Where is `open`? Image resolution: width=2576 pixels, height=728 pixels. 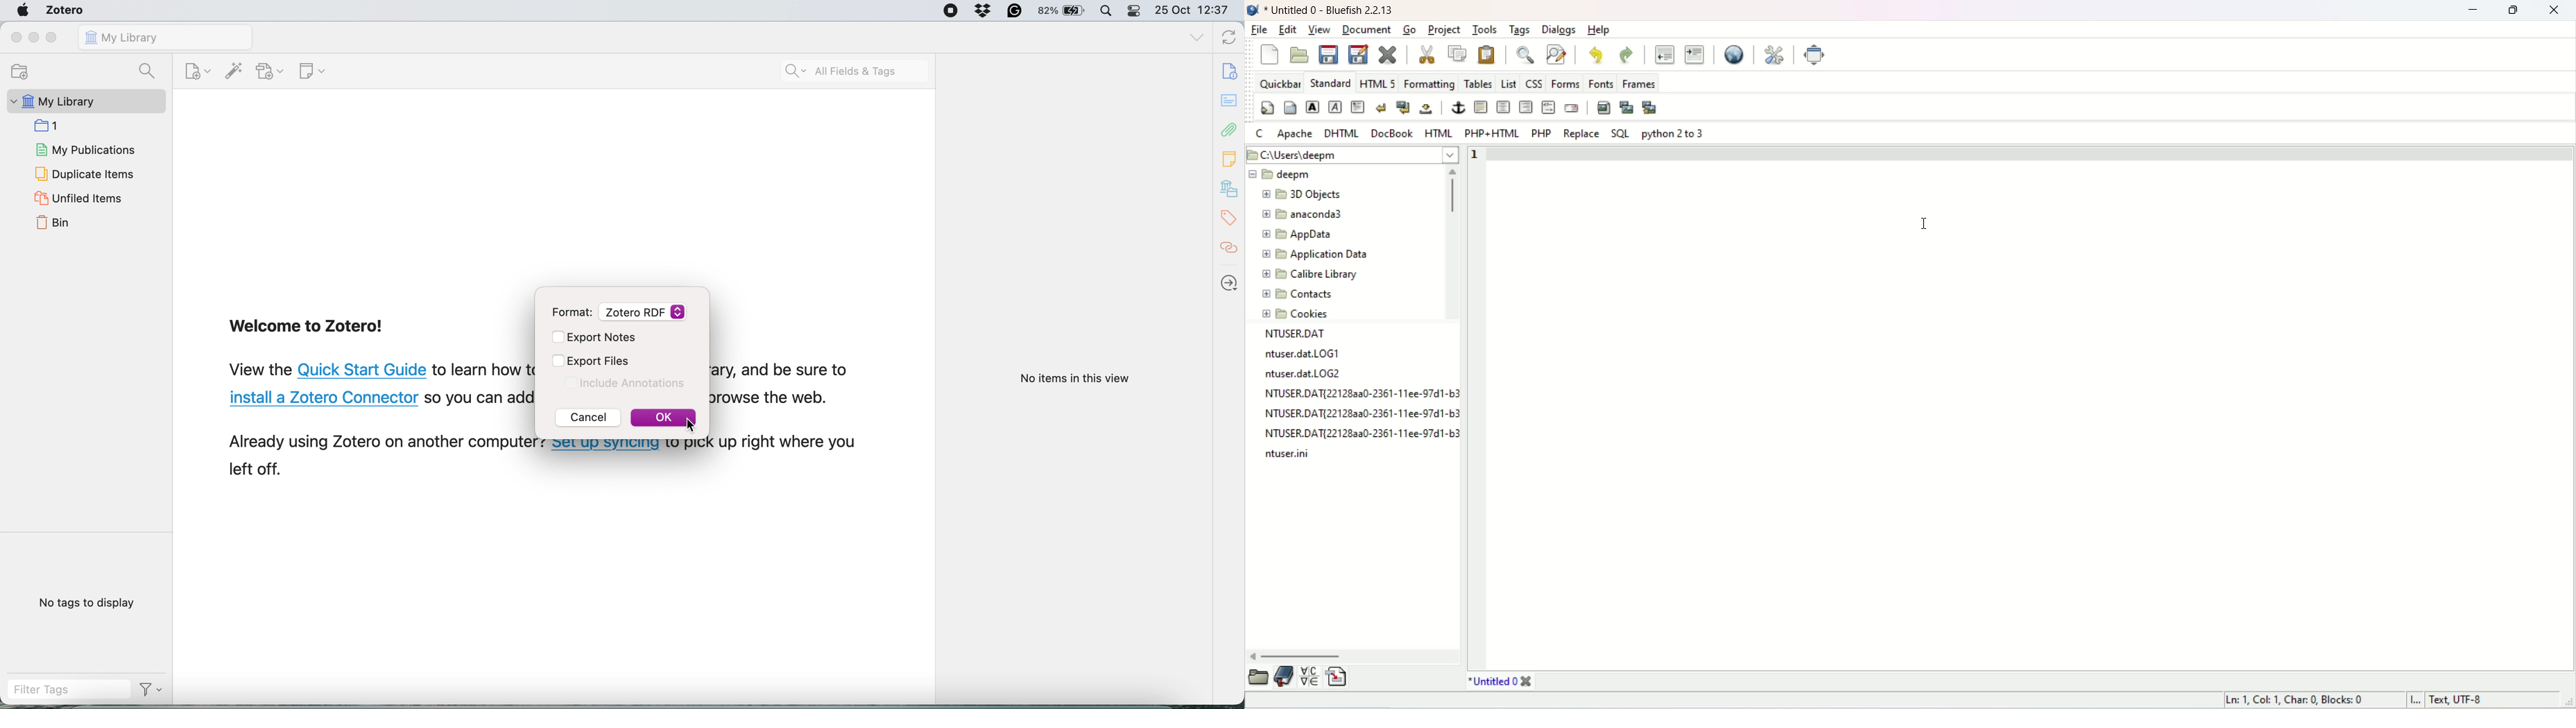 open is located at coordinates (1300, 57).